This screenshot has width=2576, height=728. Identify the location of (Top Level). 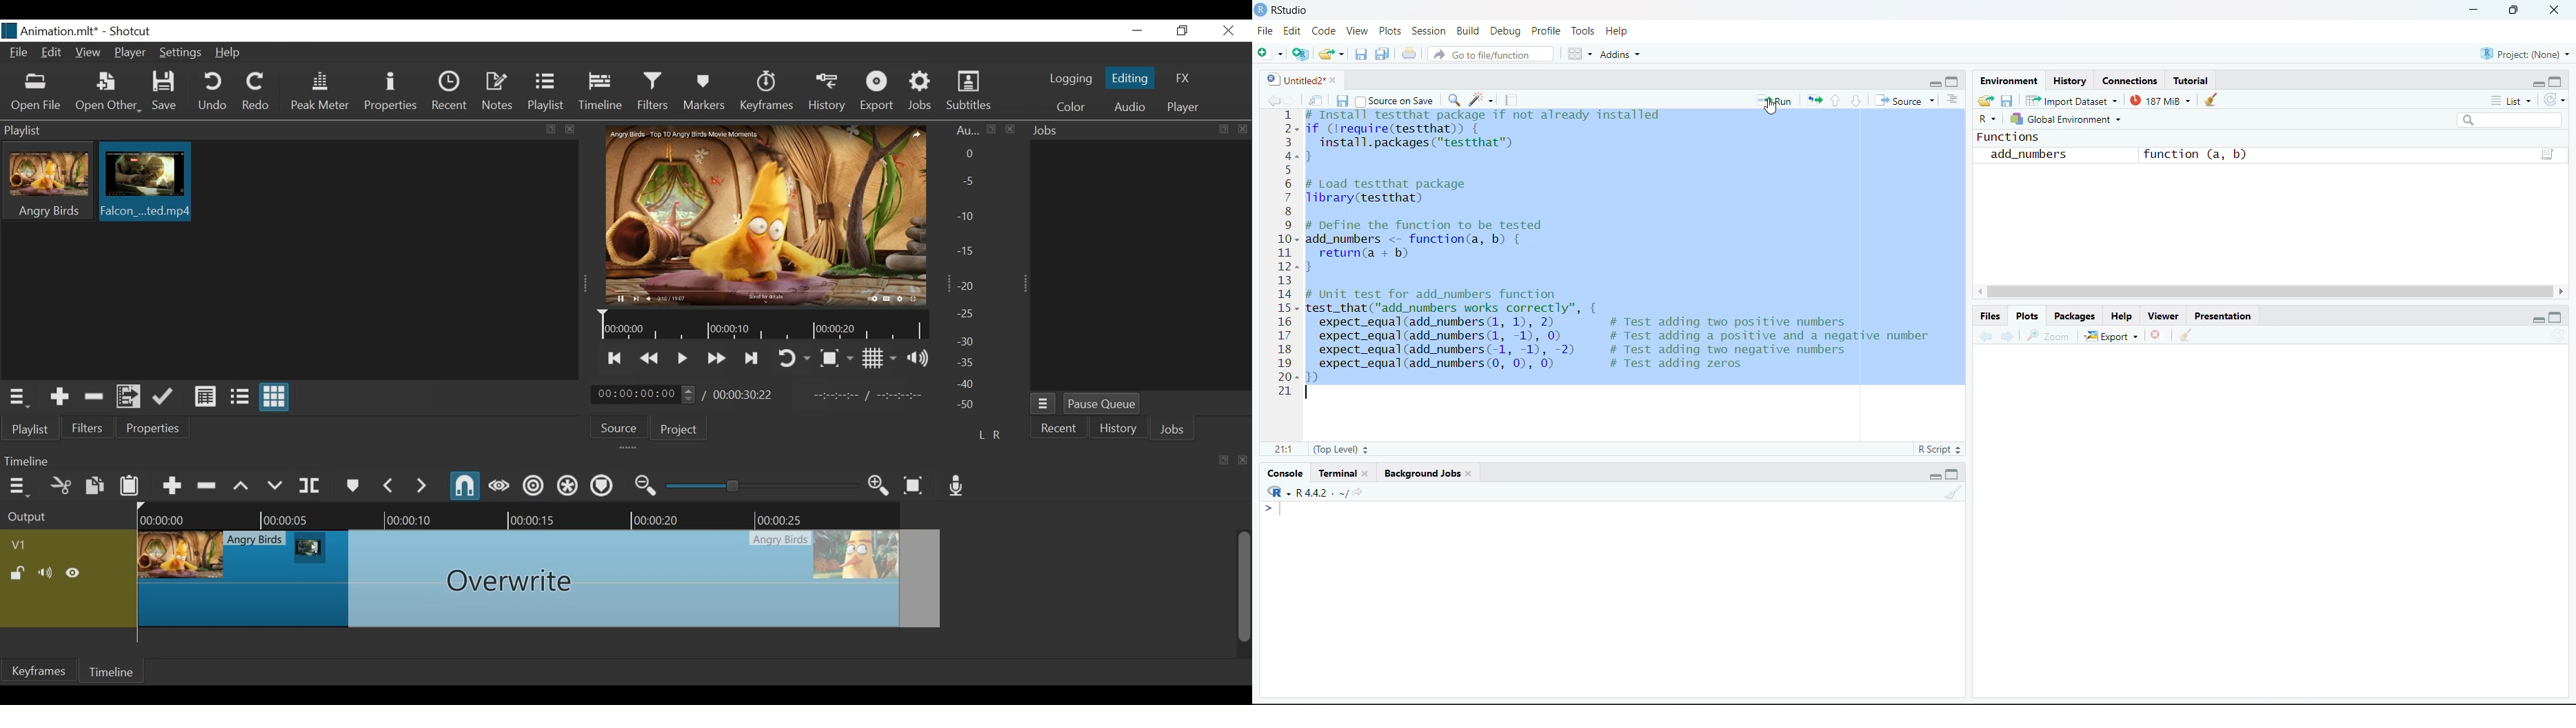
(1339, 448).